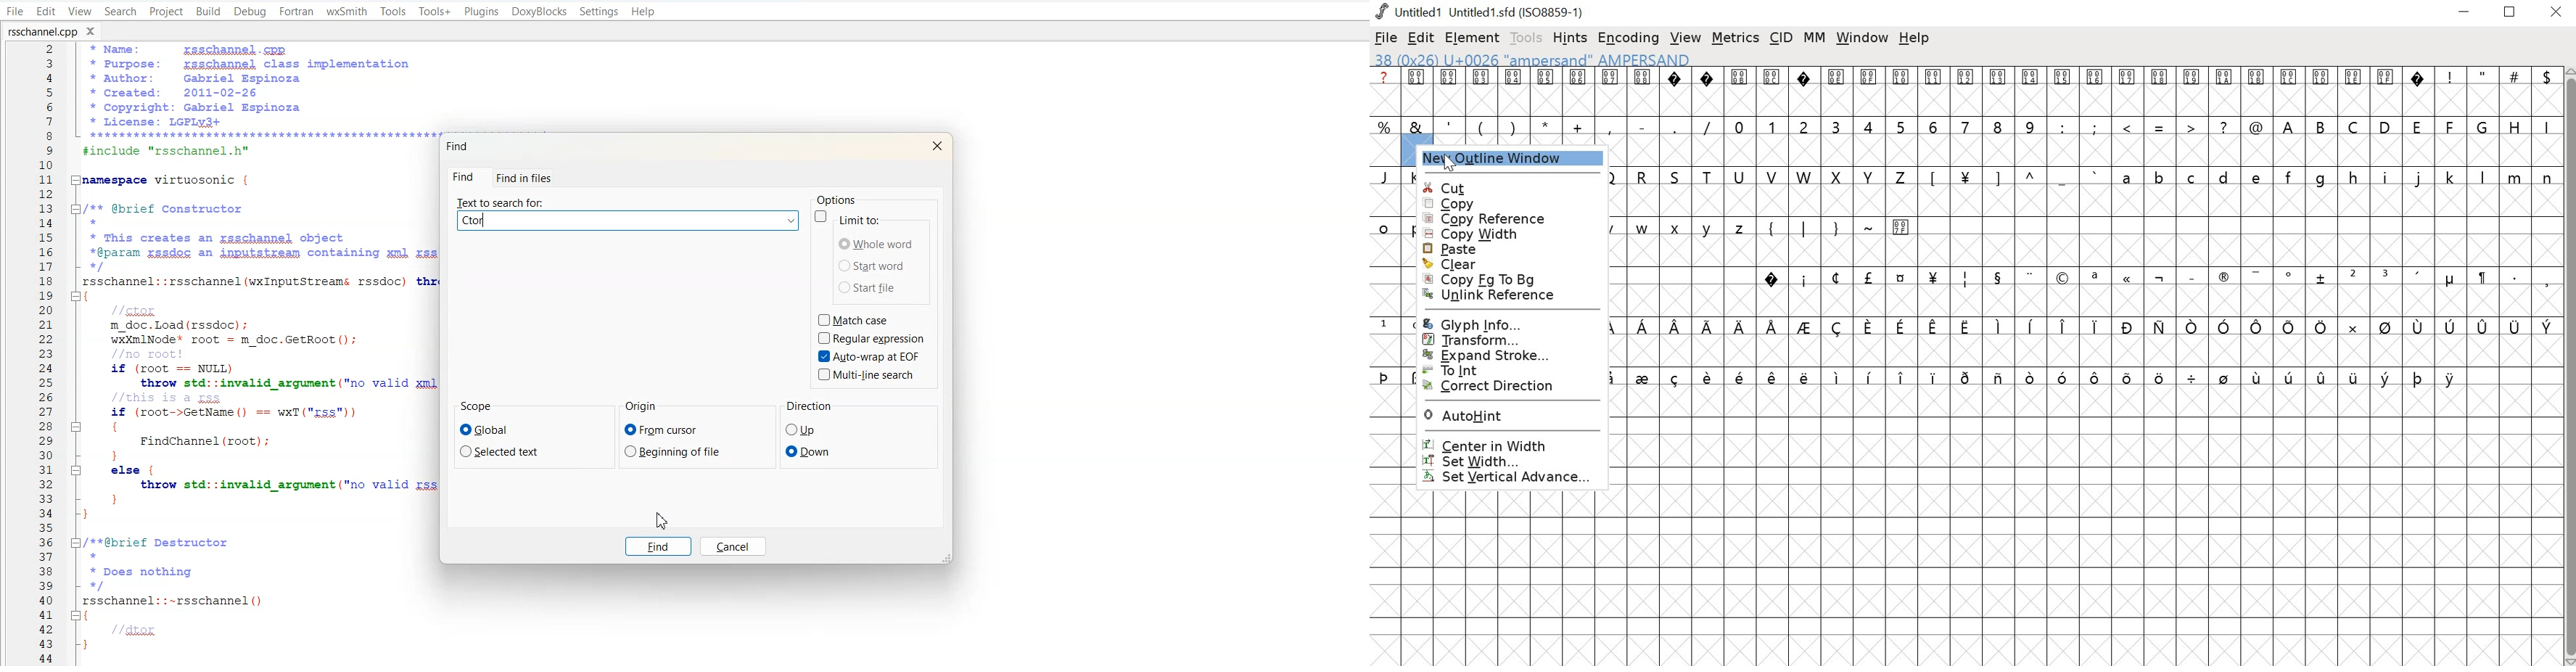 The height and width of the screenshot is (672, 2576). What do you see at coordinates (1679, 229) in the screenshot?
I see `x` at bounding box center [1679, 229].